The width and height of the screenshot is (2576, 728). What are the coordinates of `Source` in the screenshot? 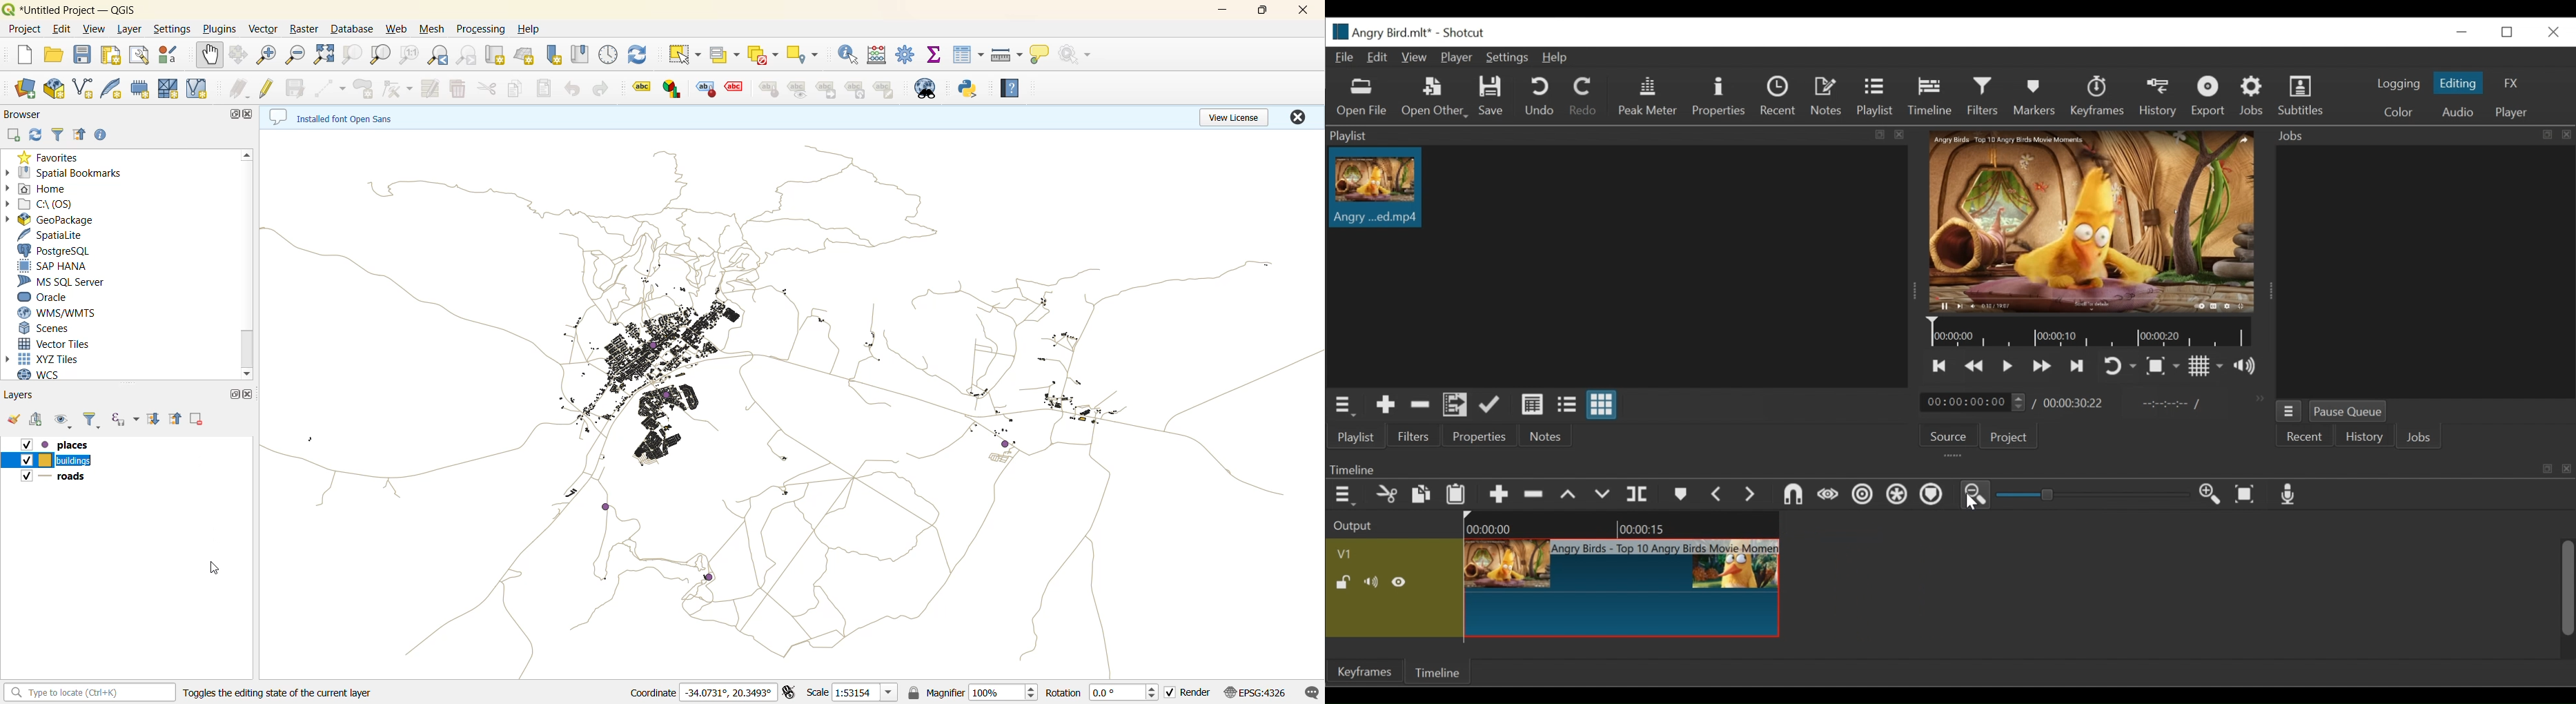 It's located at (1948, 435).